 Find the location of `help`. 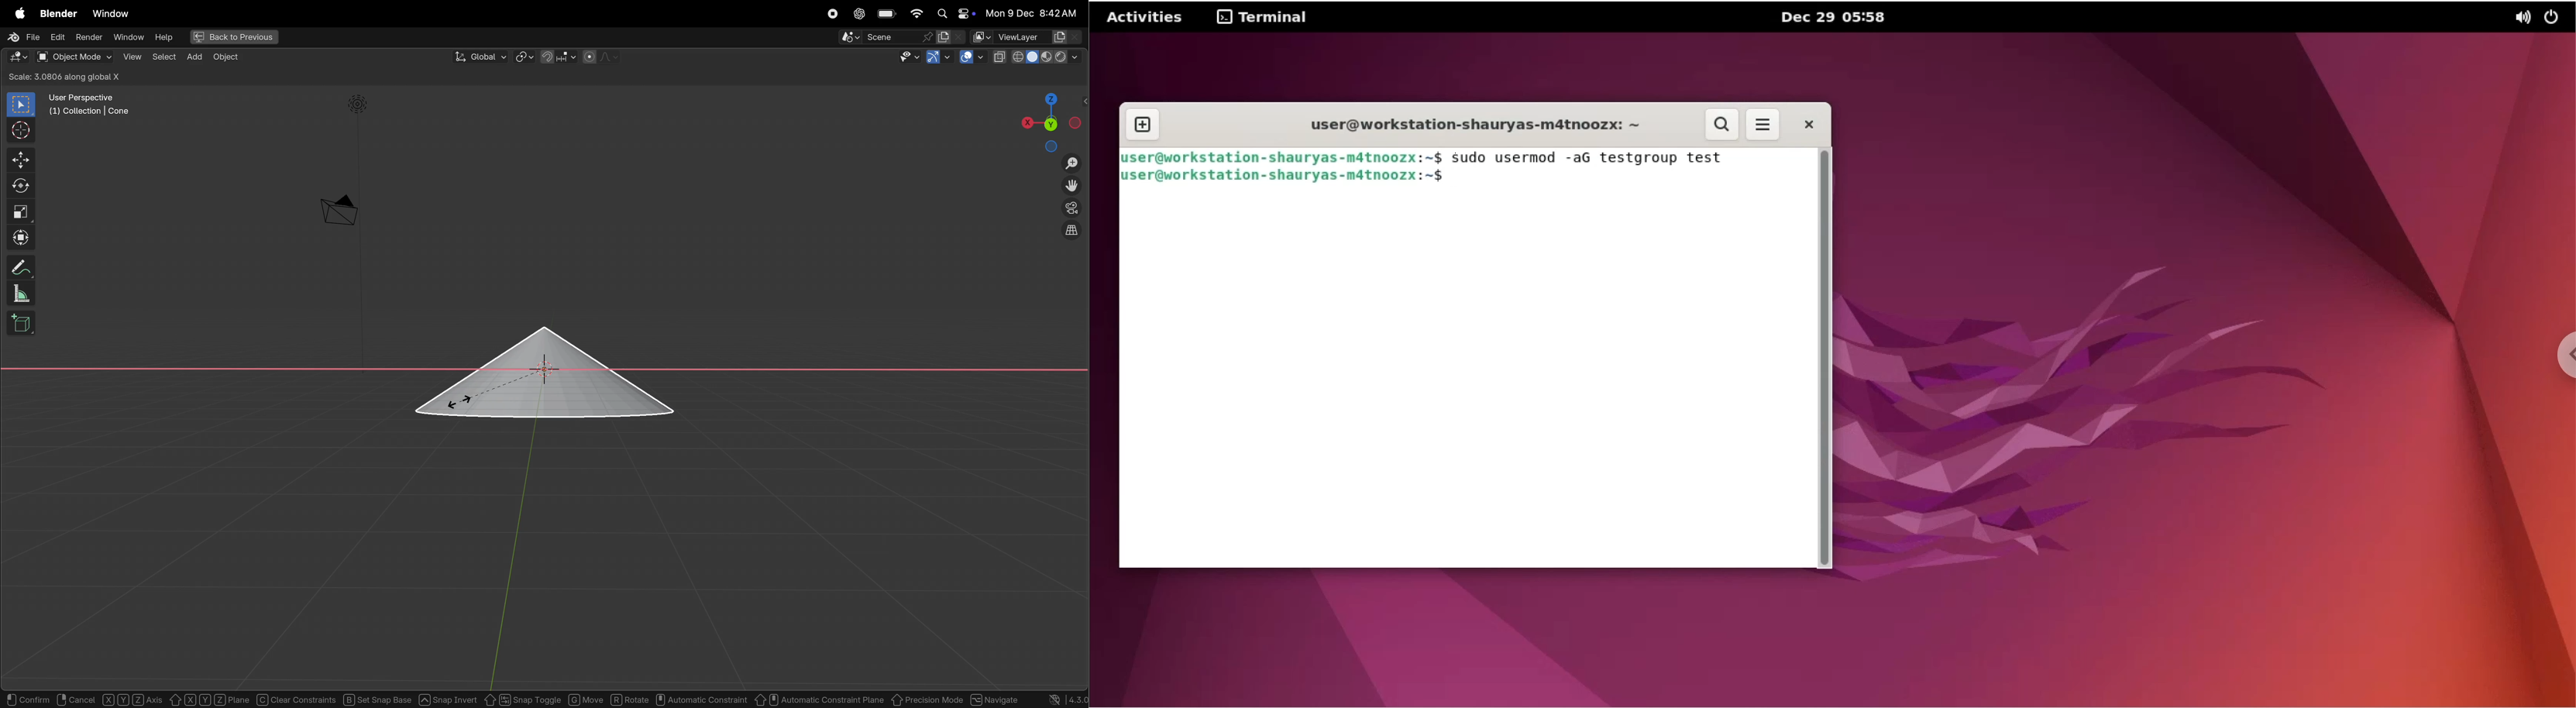

help is located at coordinates (167, 39).